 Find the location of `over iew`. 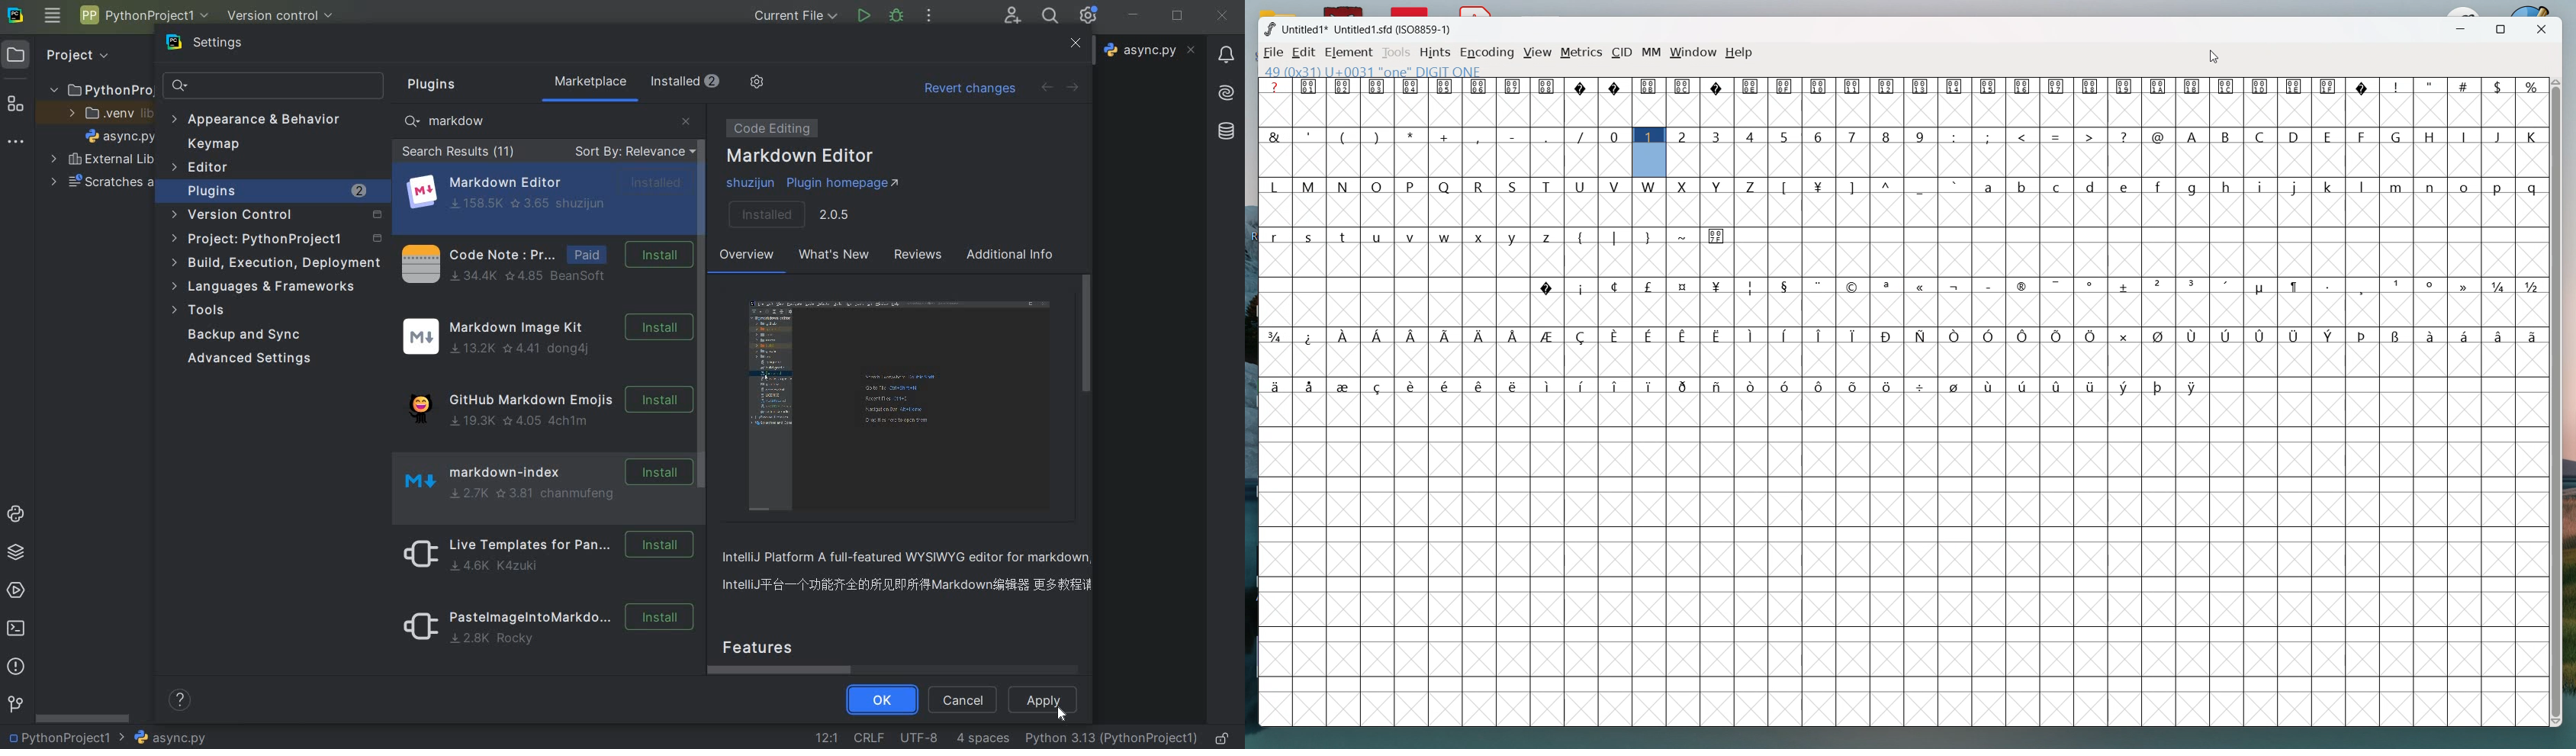

over iew is located at coordinates (748, 257).